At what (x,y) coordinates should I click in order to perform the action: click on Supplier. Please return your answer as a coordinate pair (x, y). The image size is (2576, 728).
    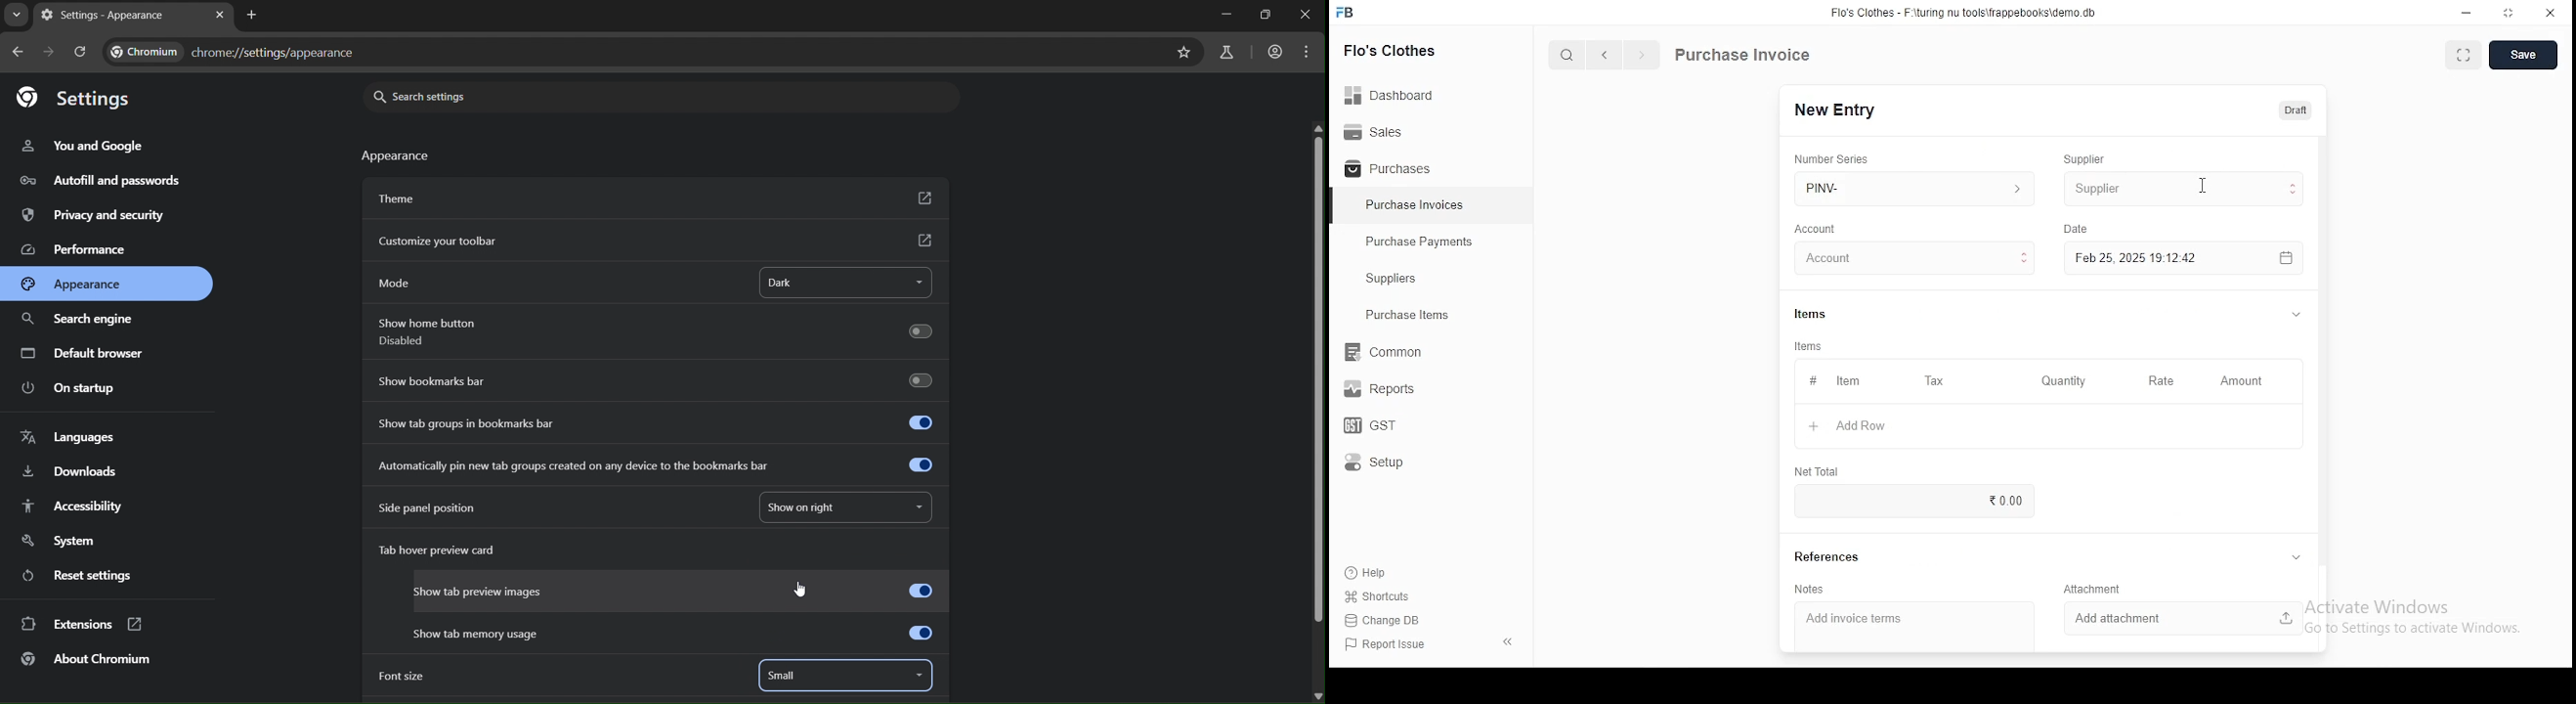
    Looking at the image, I should click on (2085, 159).